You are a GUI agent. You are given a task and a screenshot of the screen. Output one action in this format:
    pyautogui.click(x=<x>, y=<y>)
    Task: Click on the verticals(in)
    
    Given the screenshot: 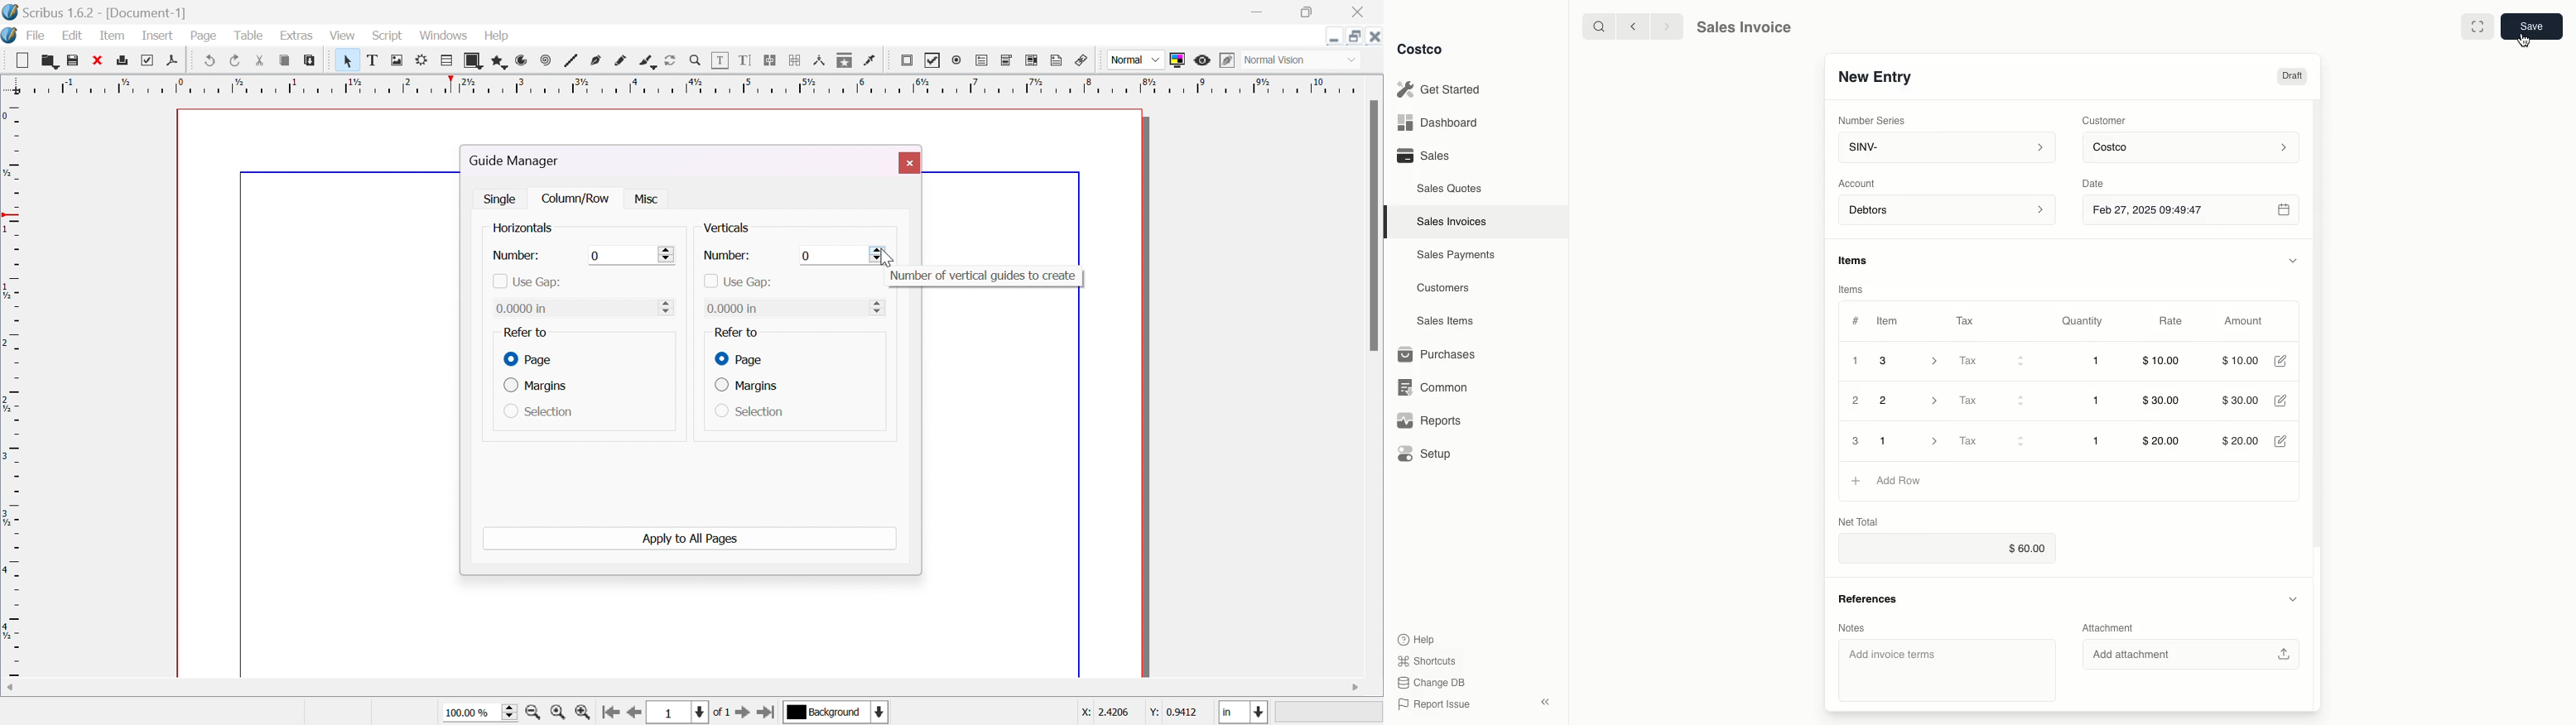 What is the action you would take?
    pyautogui.click(x=738, y=228)
    